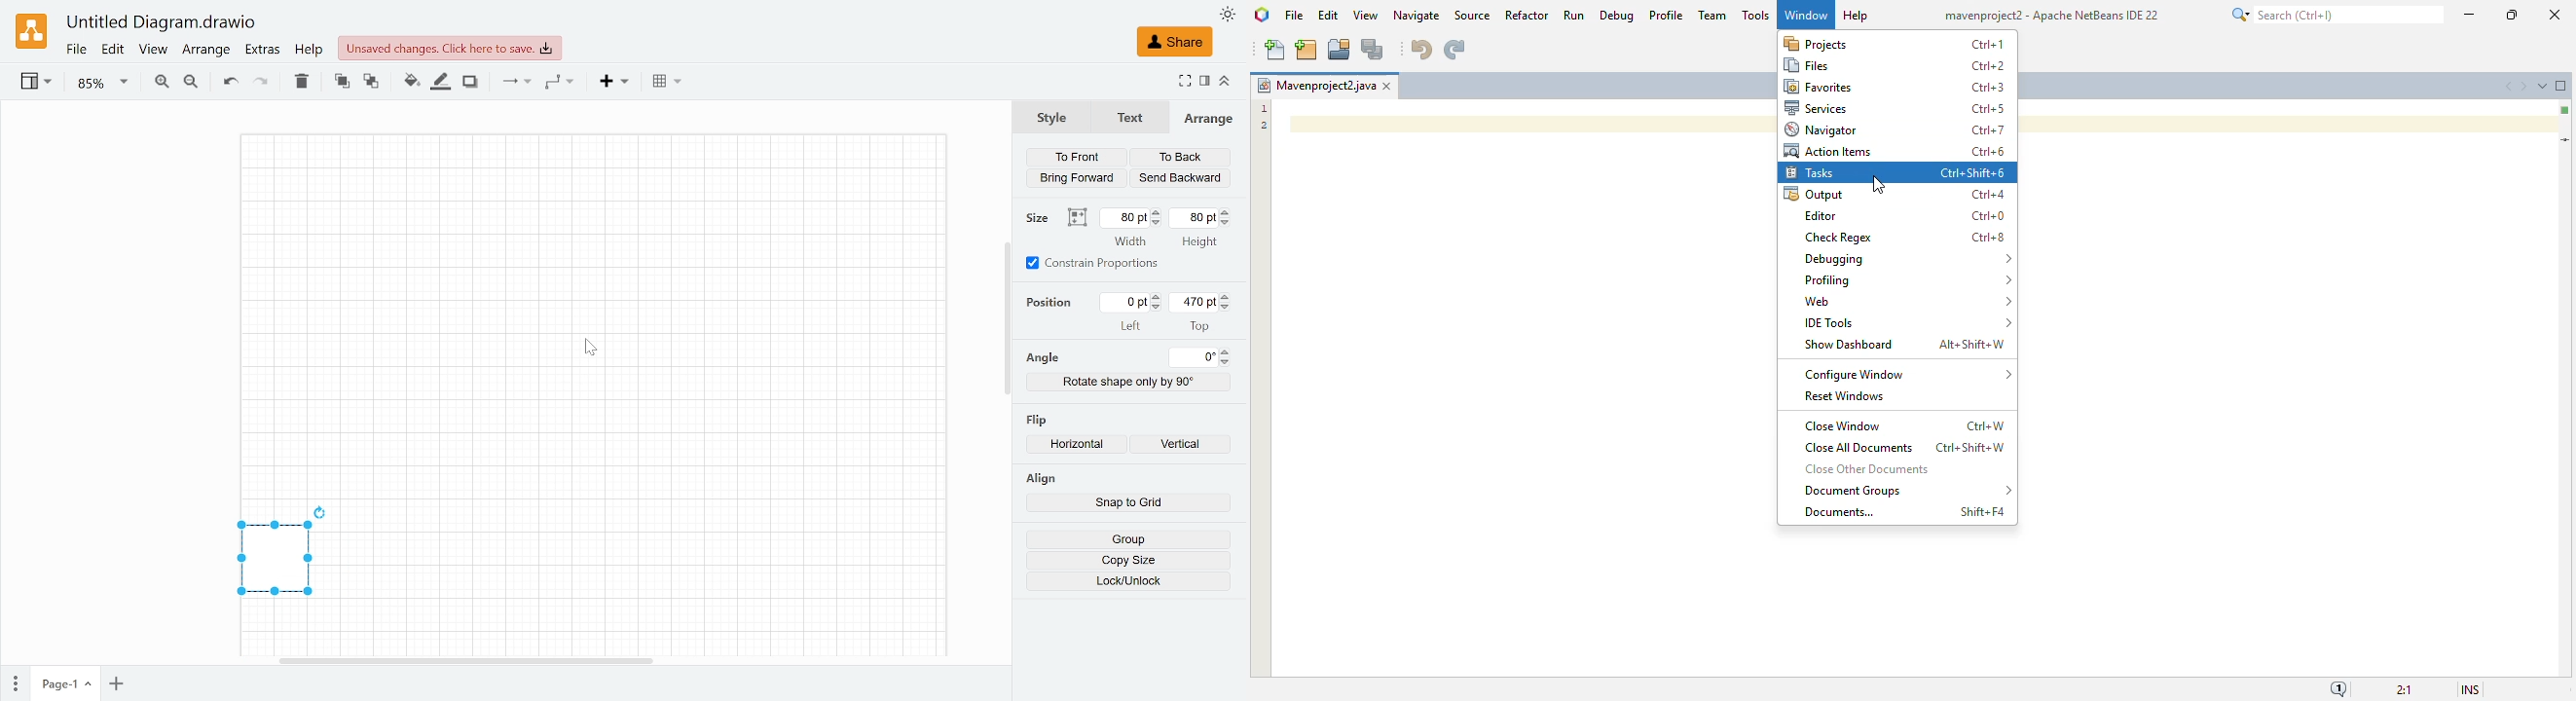 This screenshot has width=2576, height=728. Describe the element at coordinates (1225, 81) in the screenshot. I see `Collapse /expamd` at that location.